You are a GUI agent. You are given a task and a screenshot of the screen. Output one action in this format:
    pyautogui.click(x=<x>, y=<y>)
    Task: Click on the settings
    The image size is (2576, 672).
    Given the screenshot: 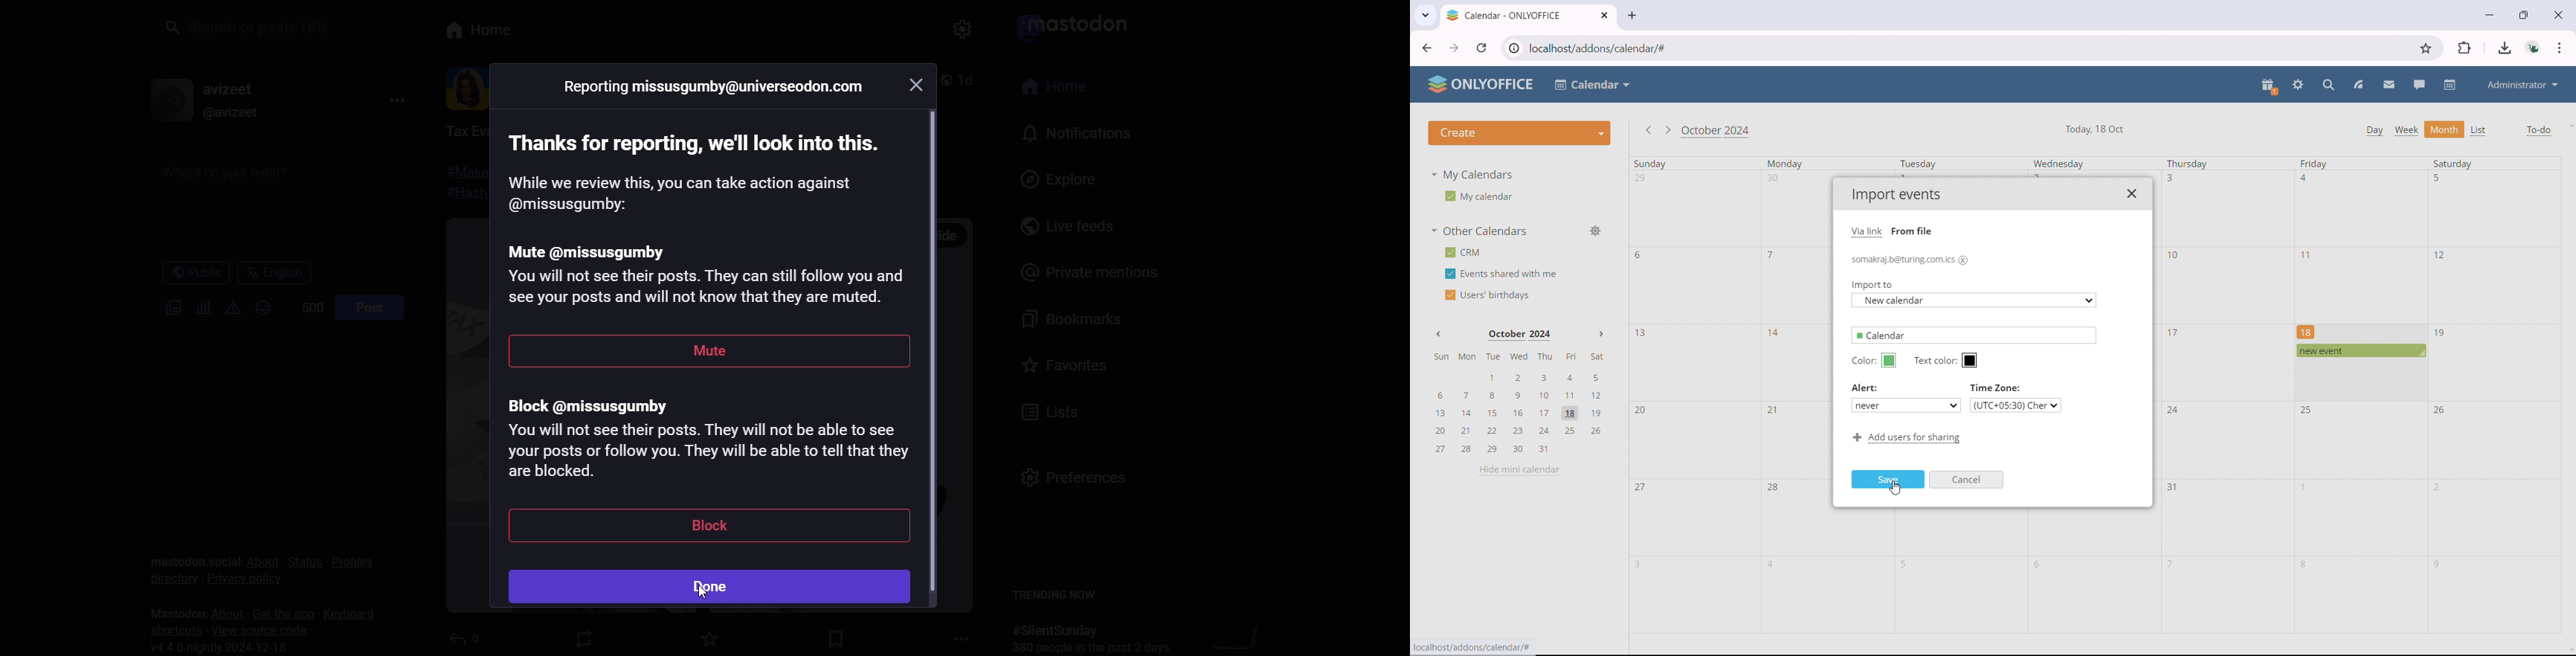 What is the action you would take?
    pyautogui.click(x=2298, y=86)
    